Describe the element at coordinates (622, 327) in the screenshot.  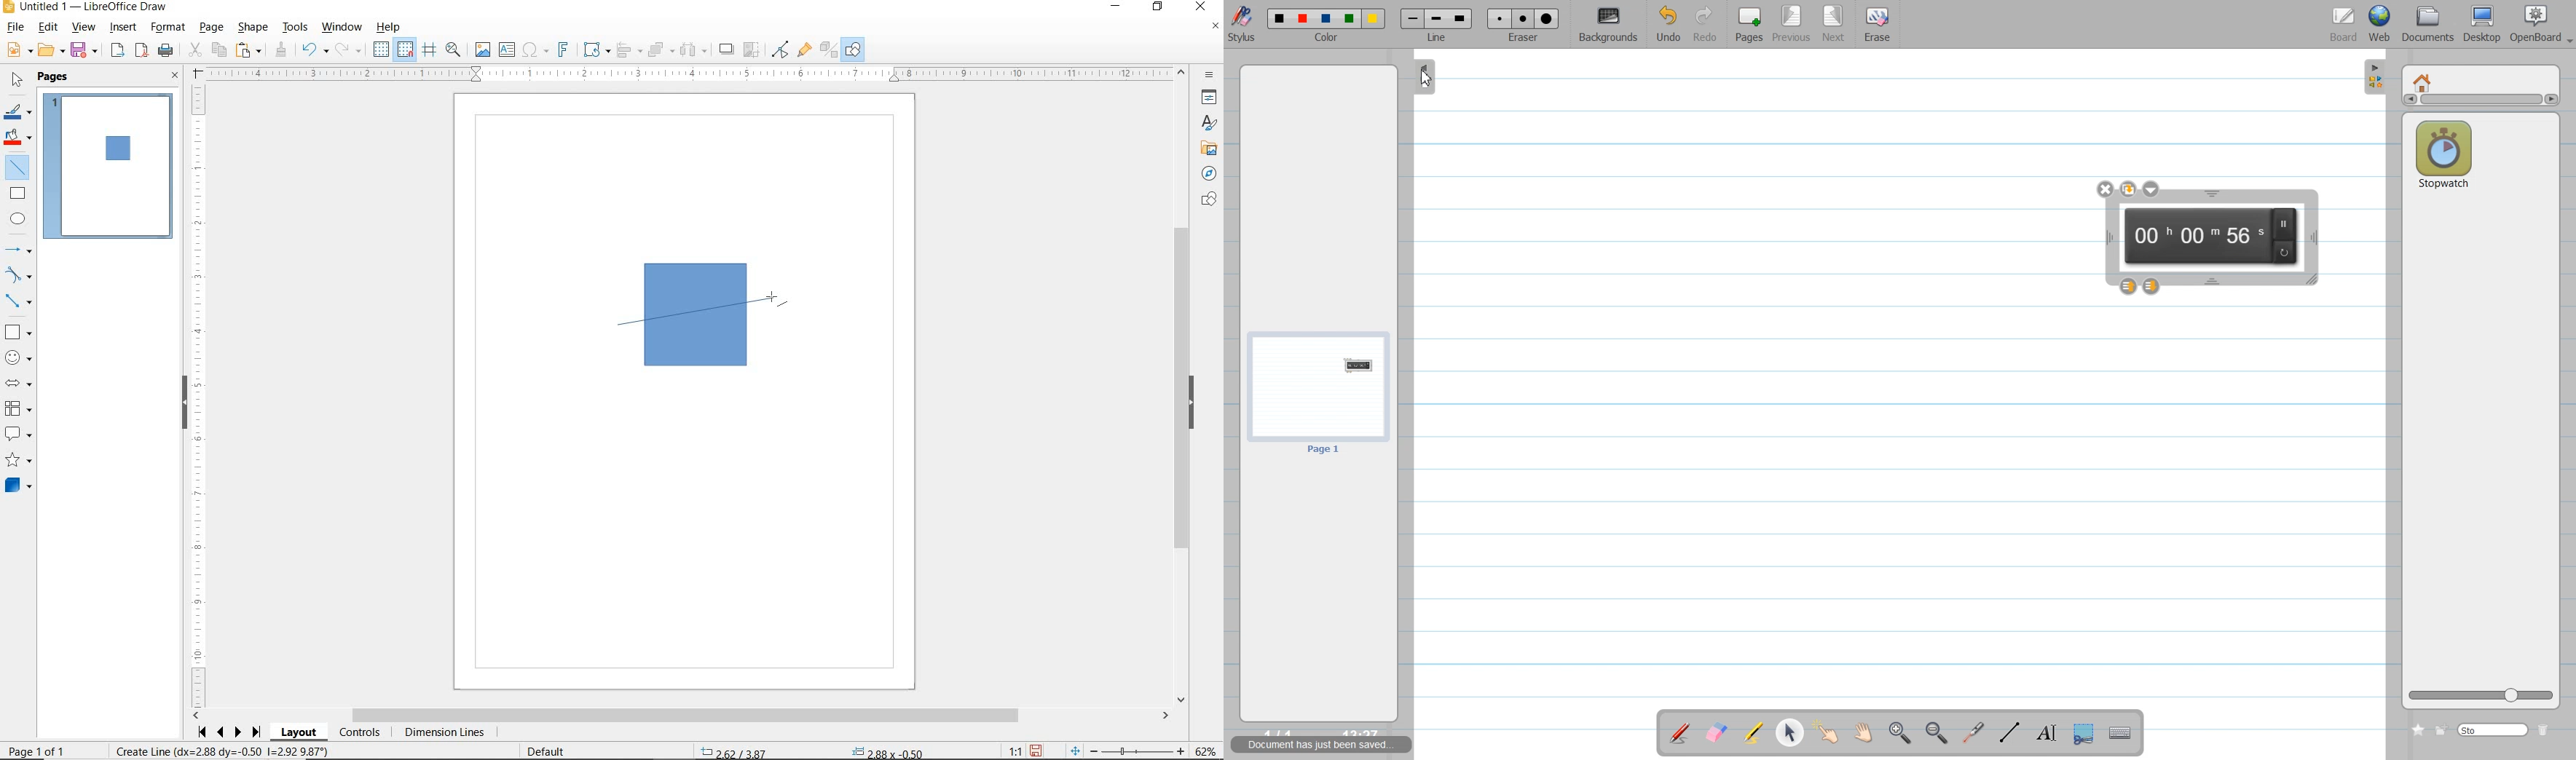
I see `LINE TOOL` at that location.